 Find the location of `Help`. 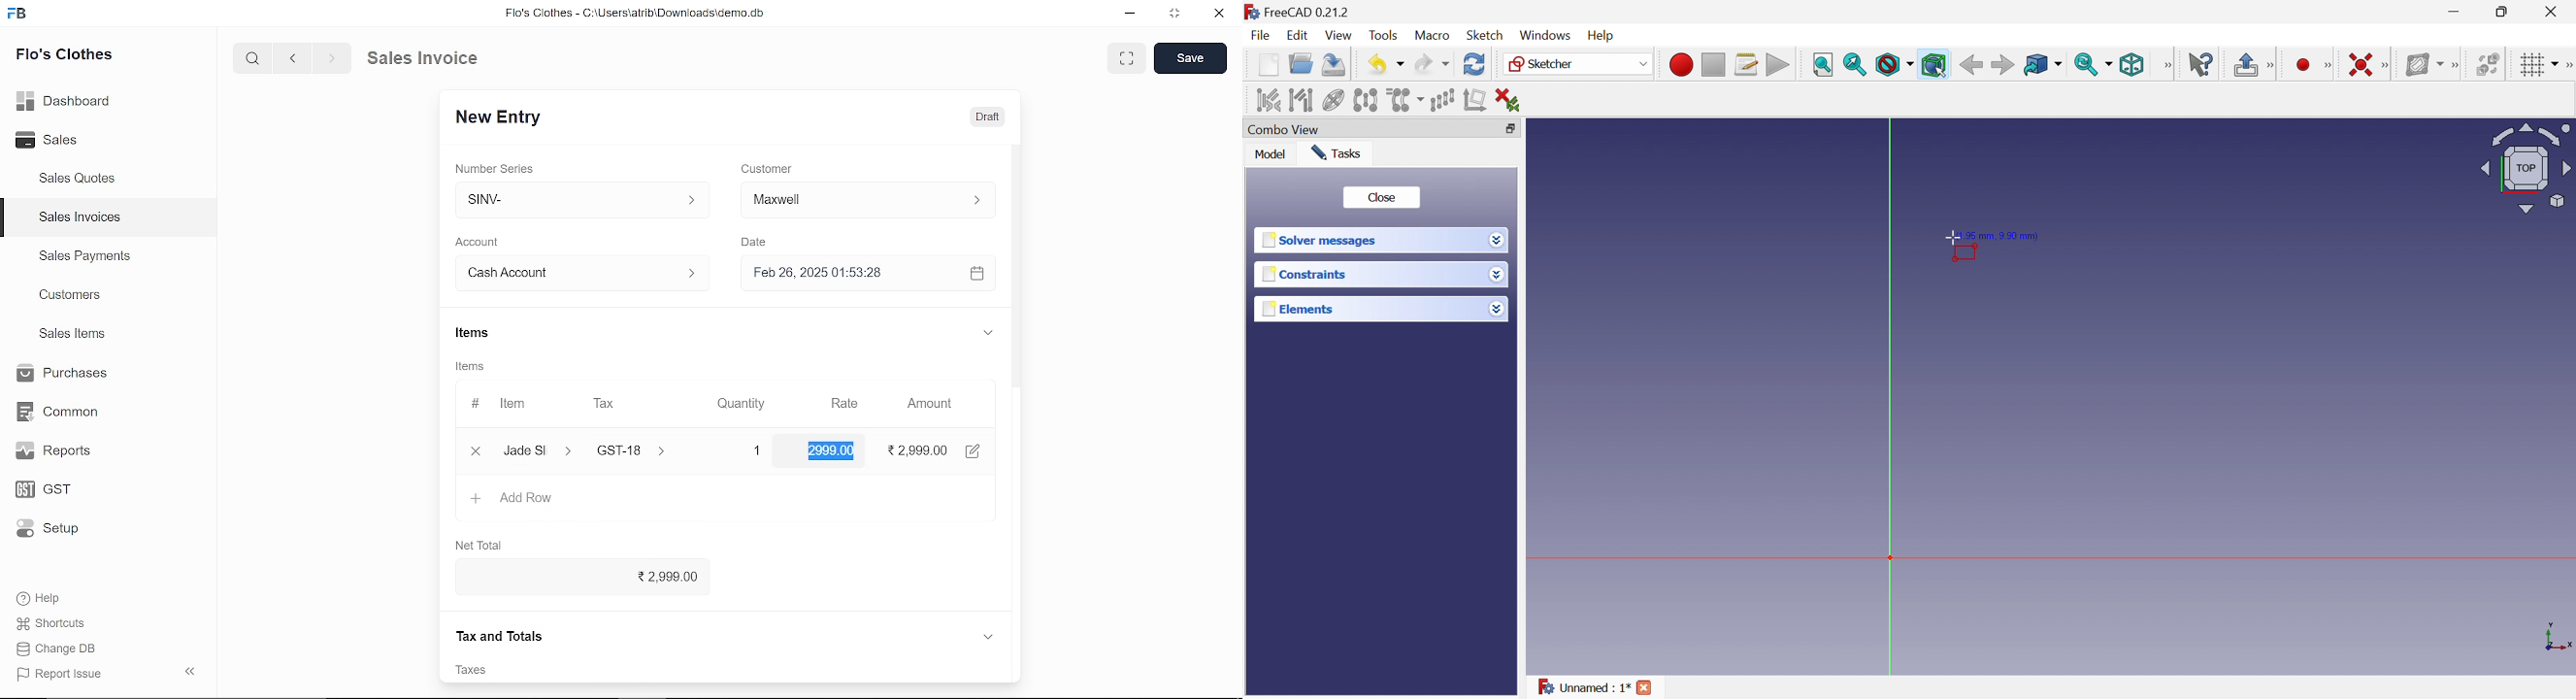

Help is located at coordinates (51, 598).